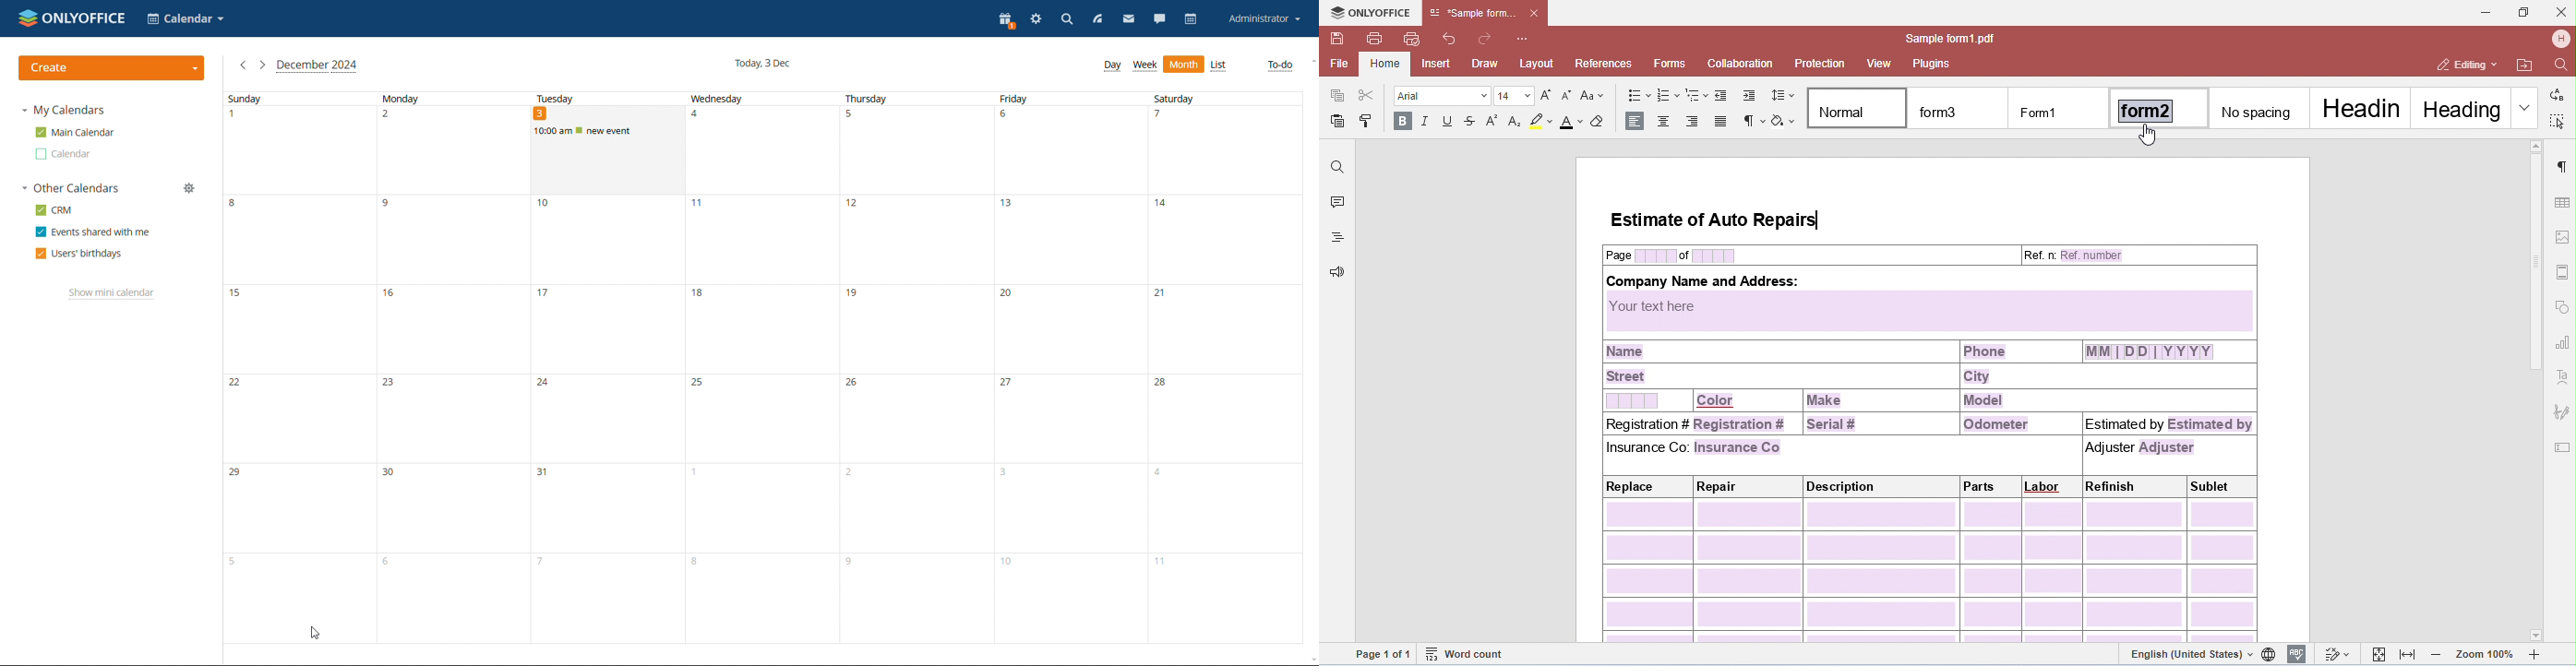 The image size is (2576, 672). I want to click on chat, so click(1160, 19).